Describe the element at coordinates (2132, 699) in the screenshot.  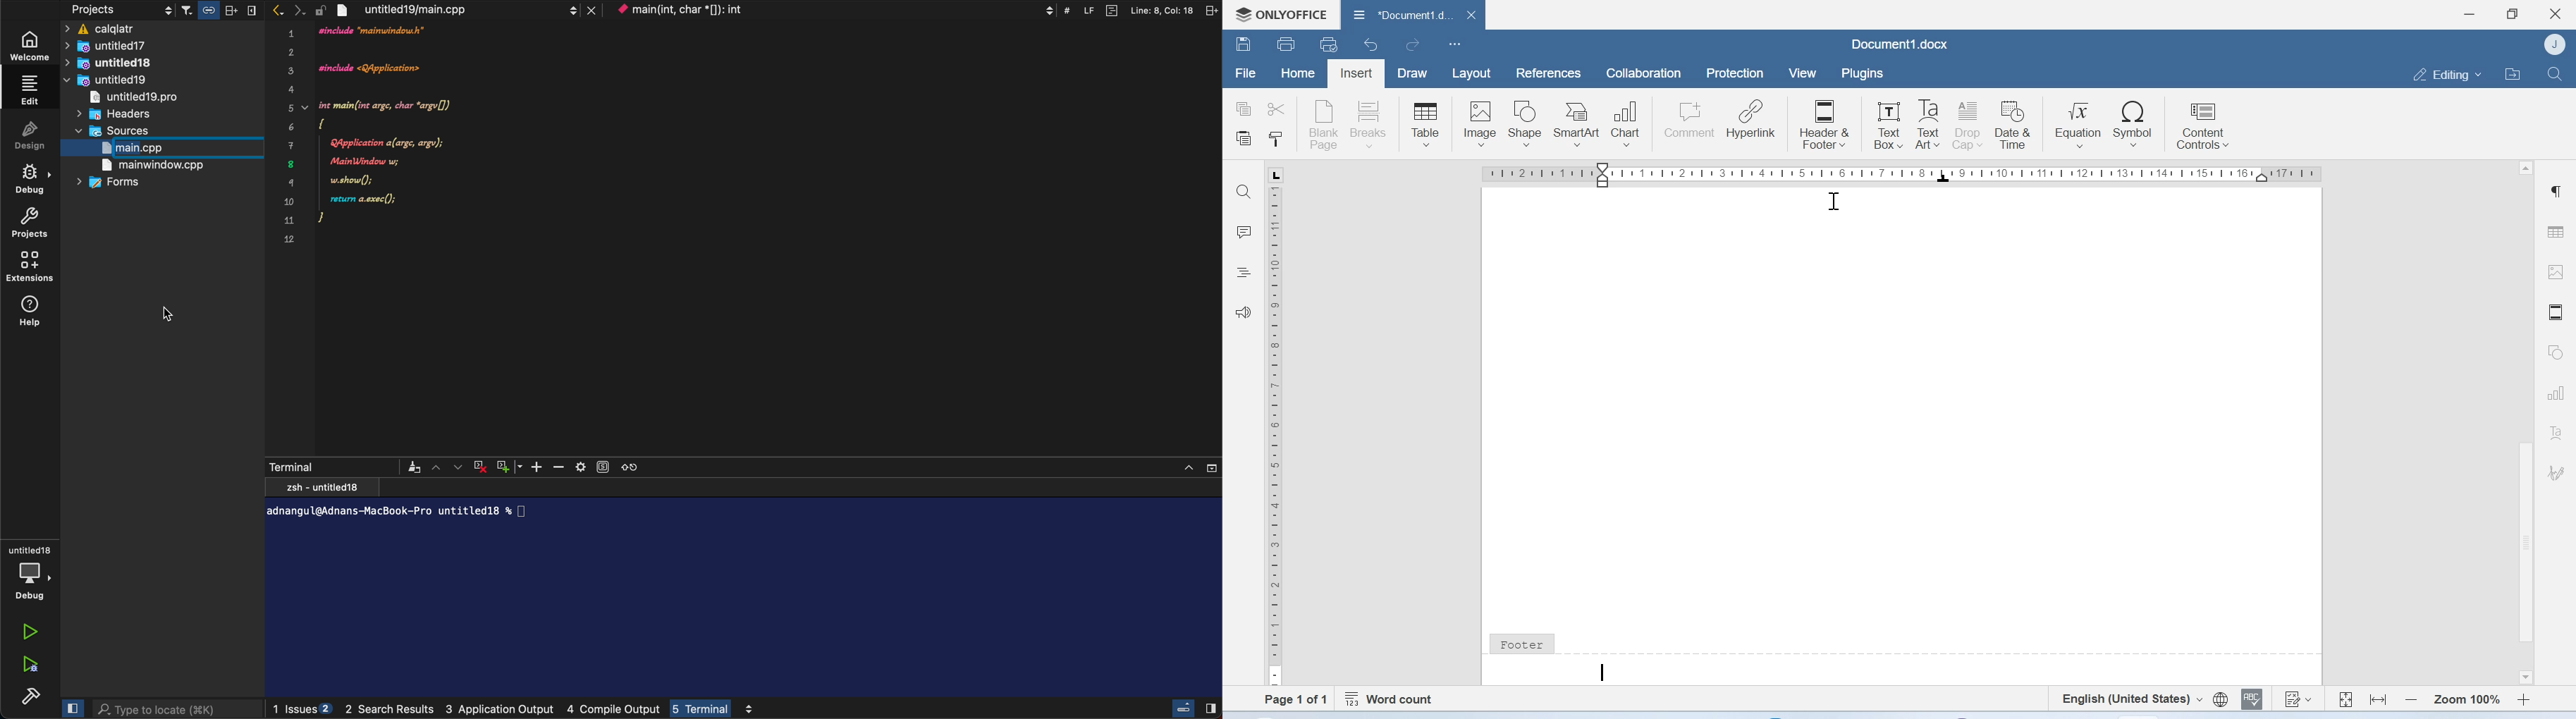
I see `Set text language` at that location.